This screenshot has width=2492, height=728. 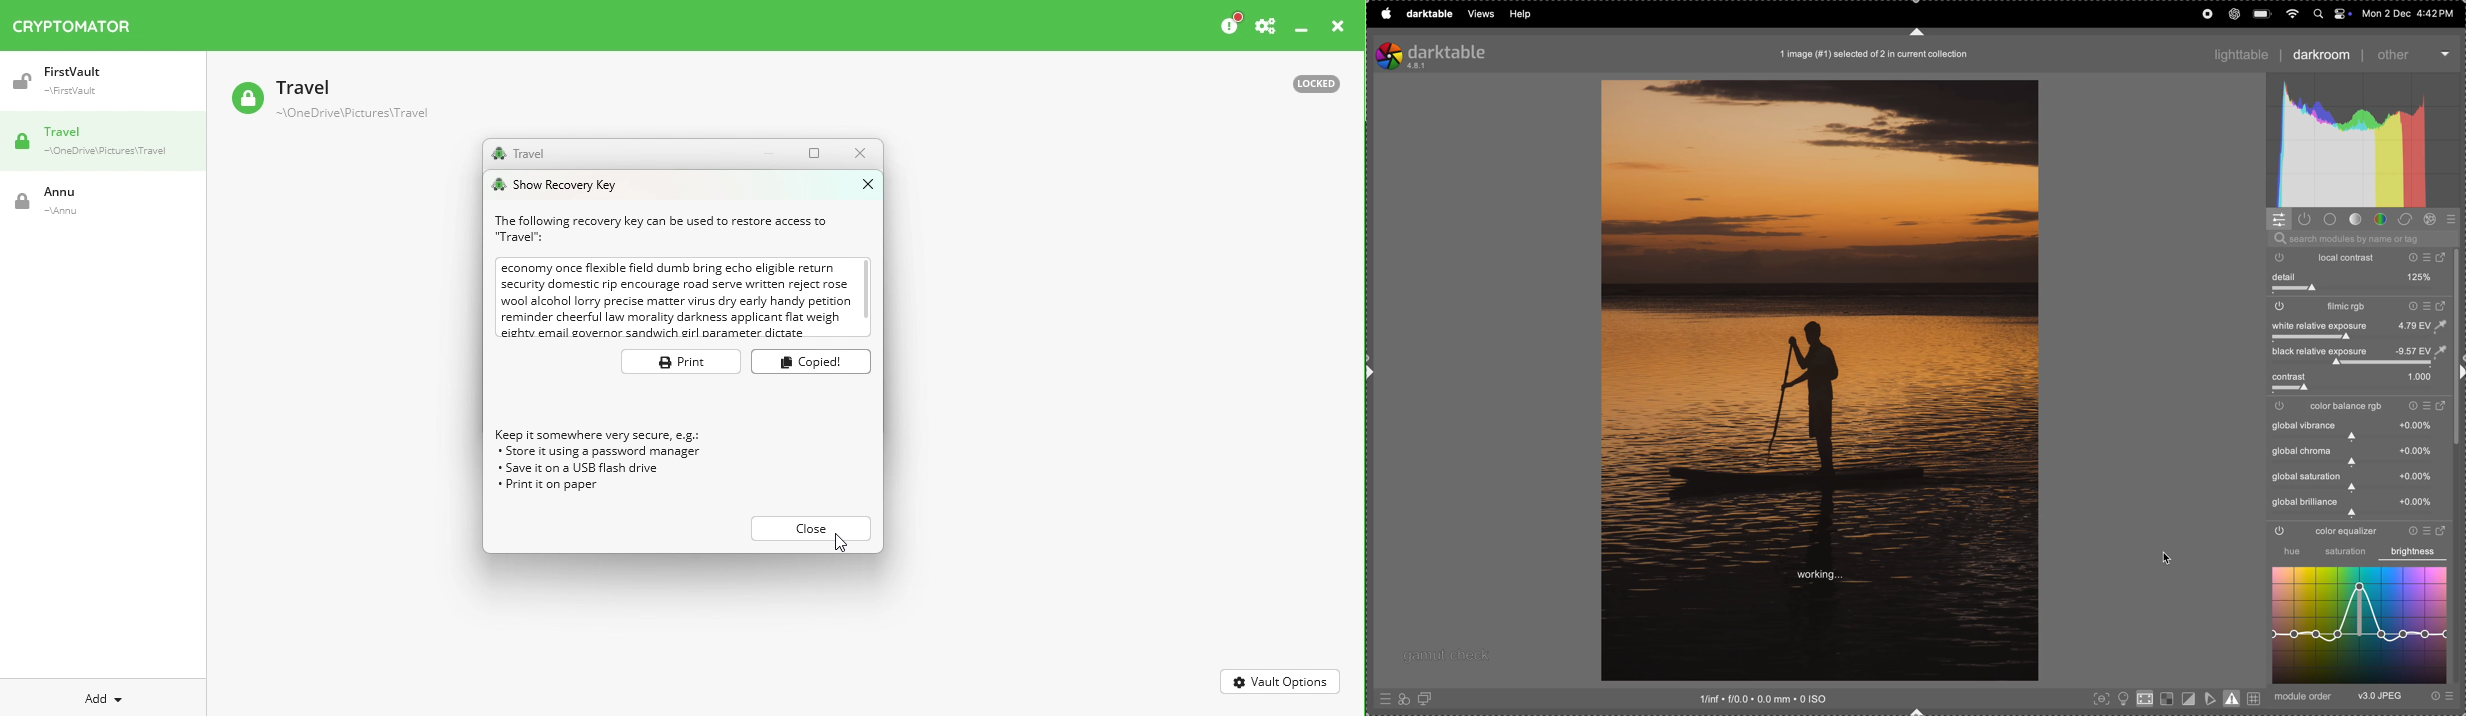 What do you see at coordinates (2361, 277) in the screenshot?
I see `detail` at bounding box center [2361, 277].